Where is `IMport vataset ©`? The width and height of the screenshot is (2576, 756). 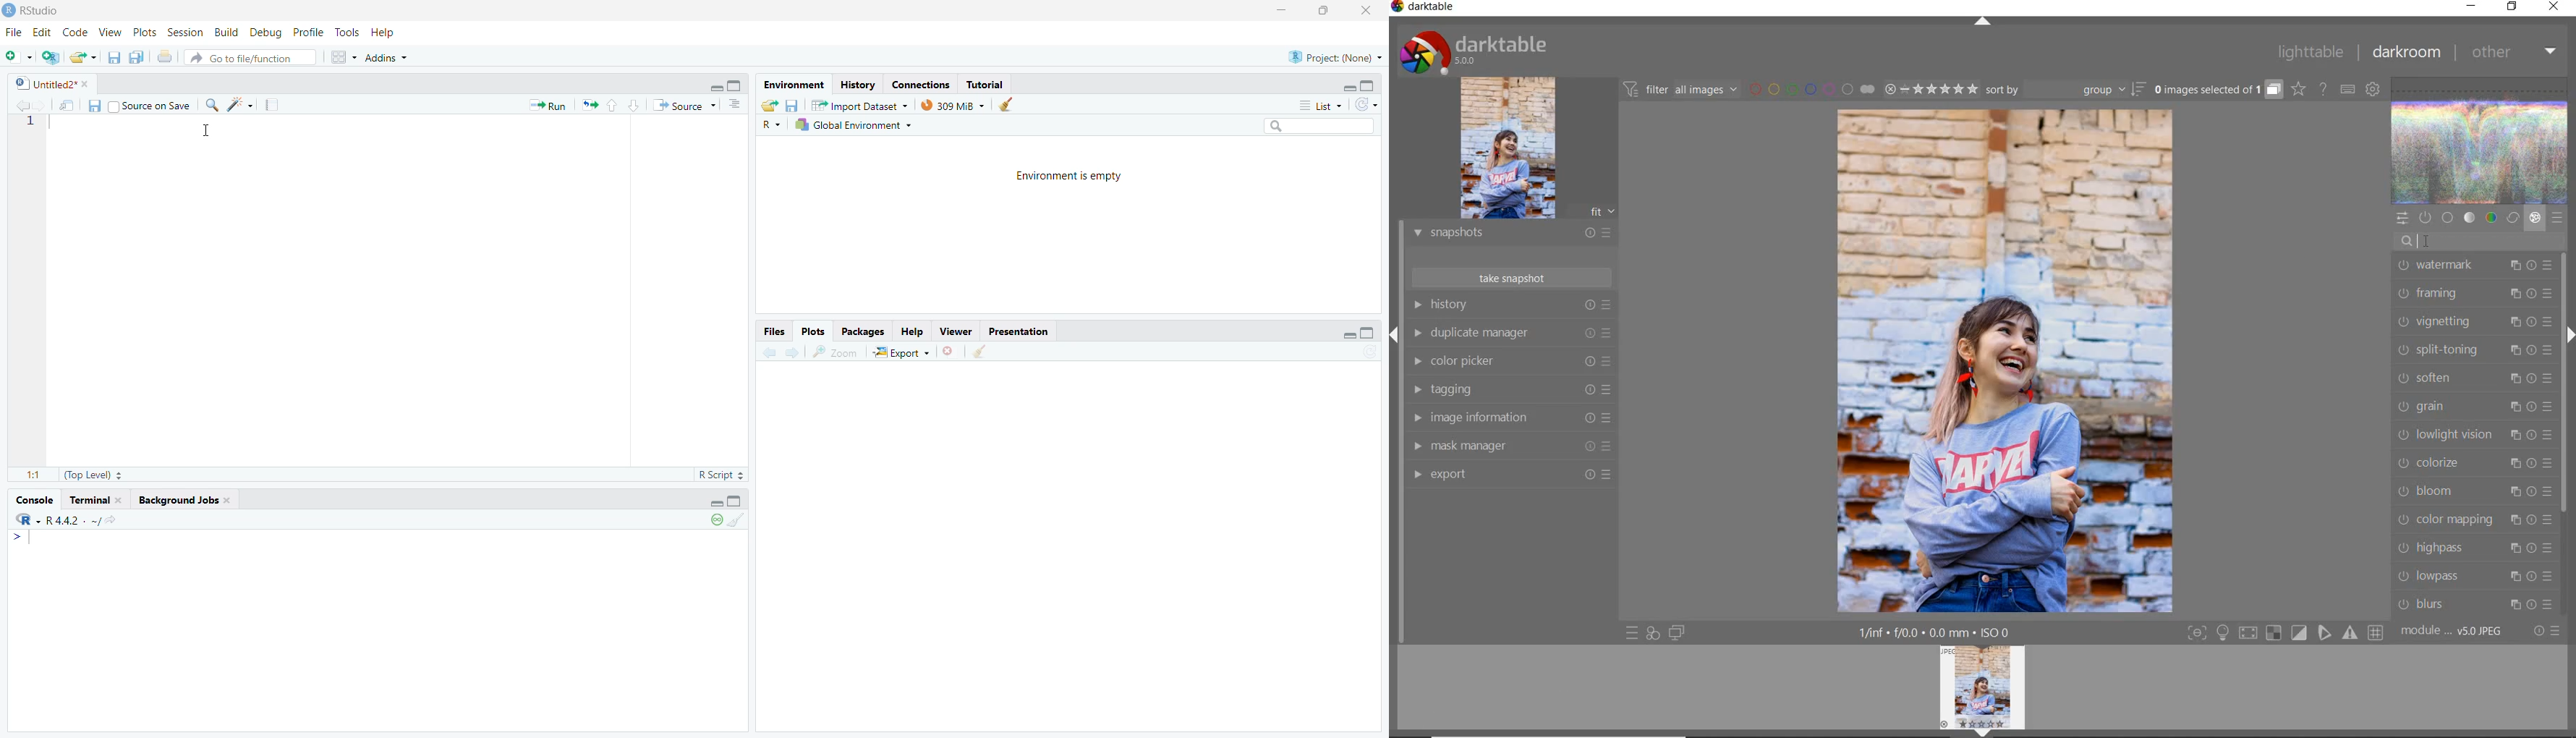 IMport vataset © is located at coordinates (857, 108).